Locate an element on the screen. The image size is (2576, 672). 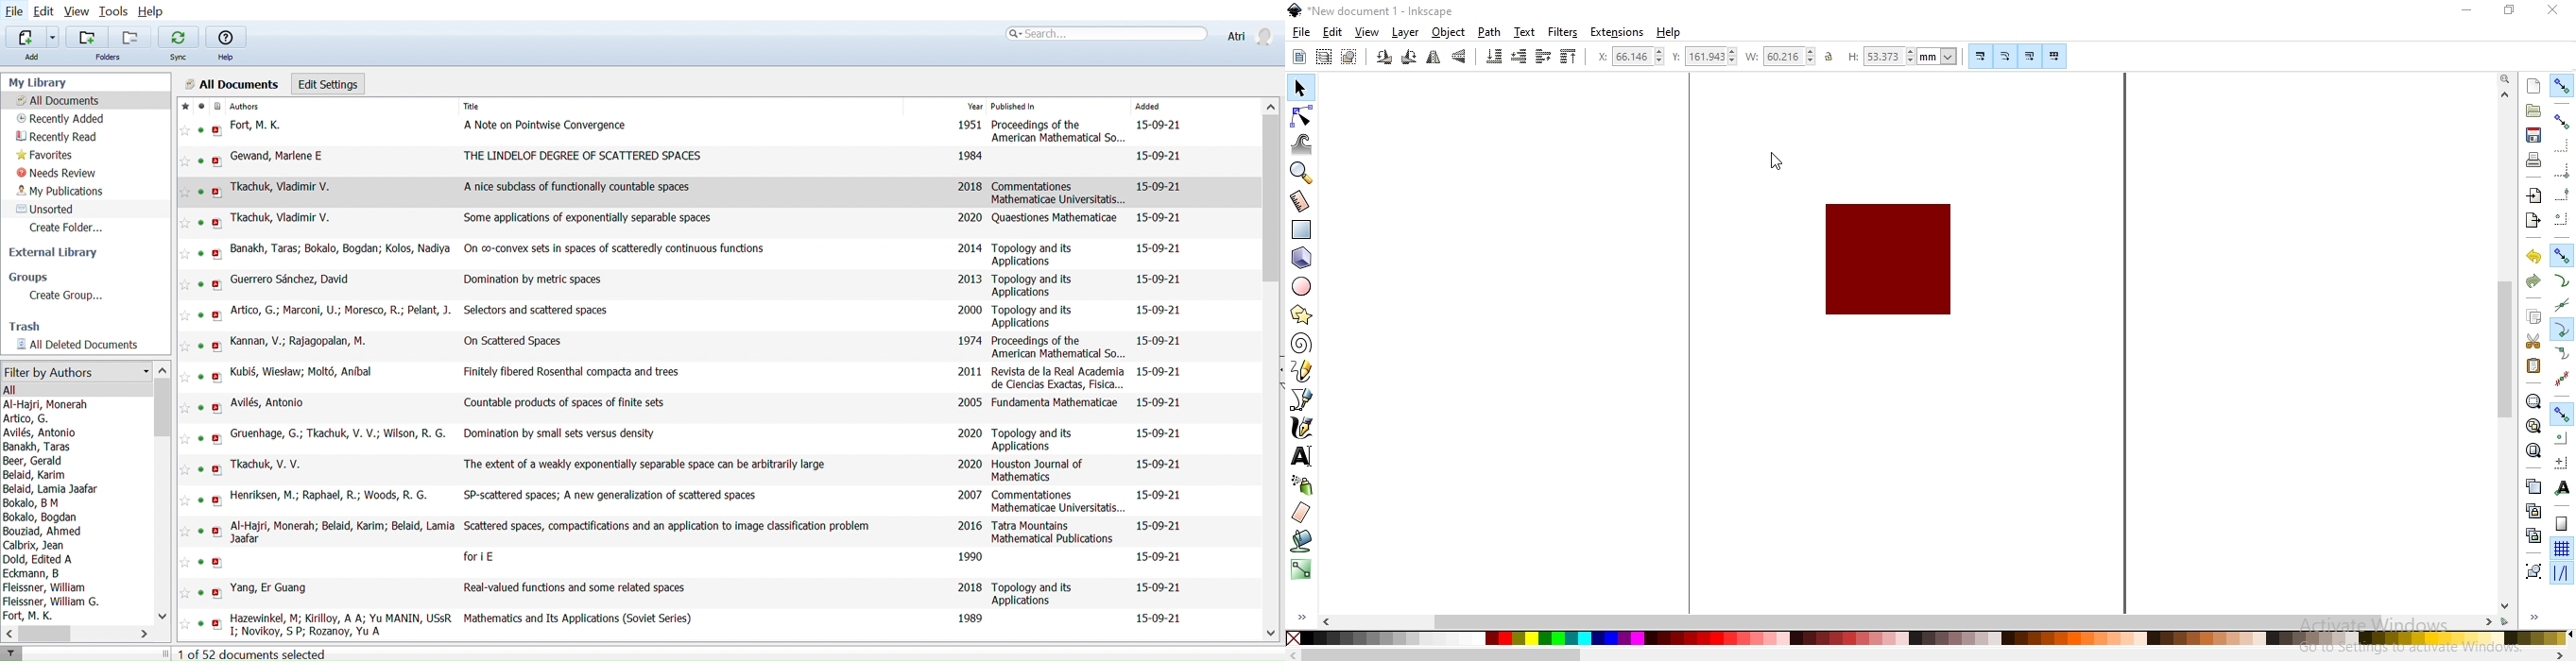
Add this reference to favorites is located at coordinates (186, 131).